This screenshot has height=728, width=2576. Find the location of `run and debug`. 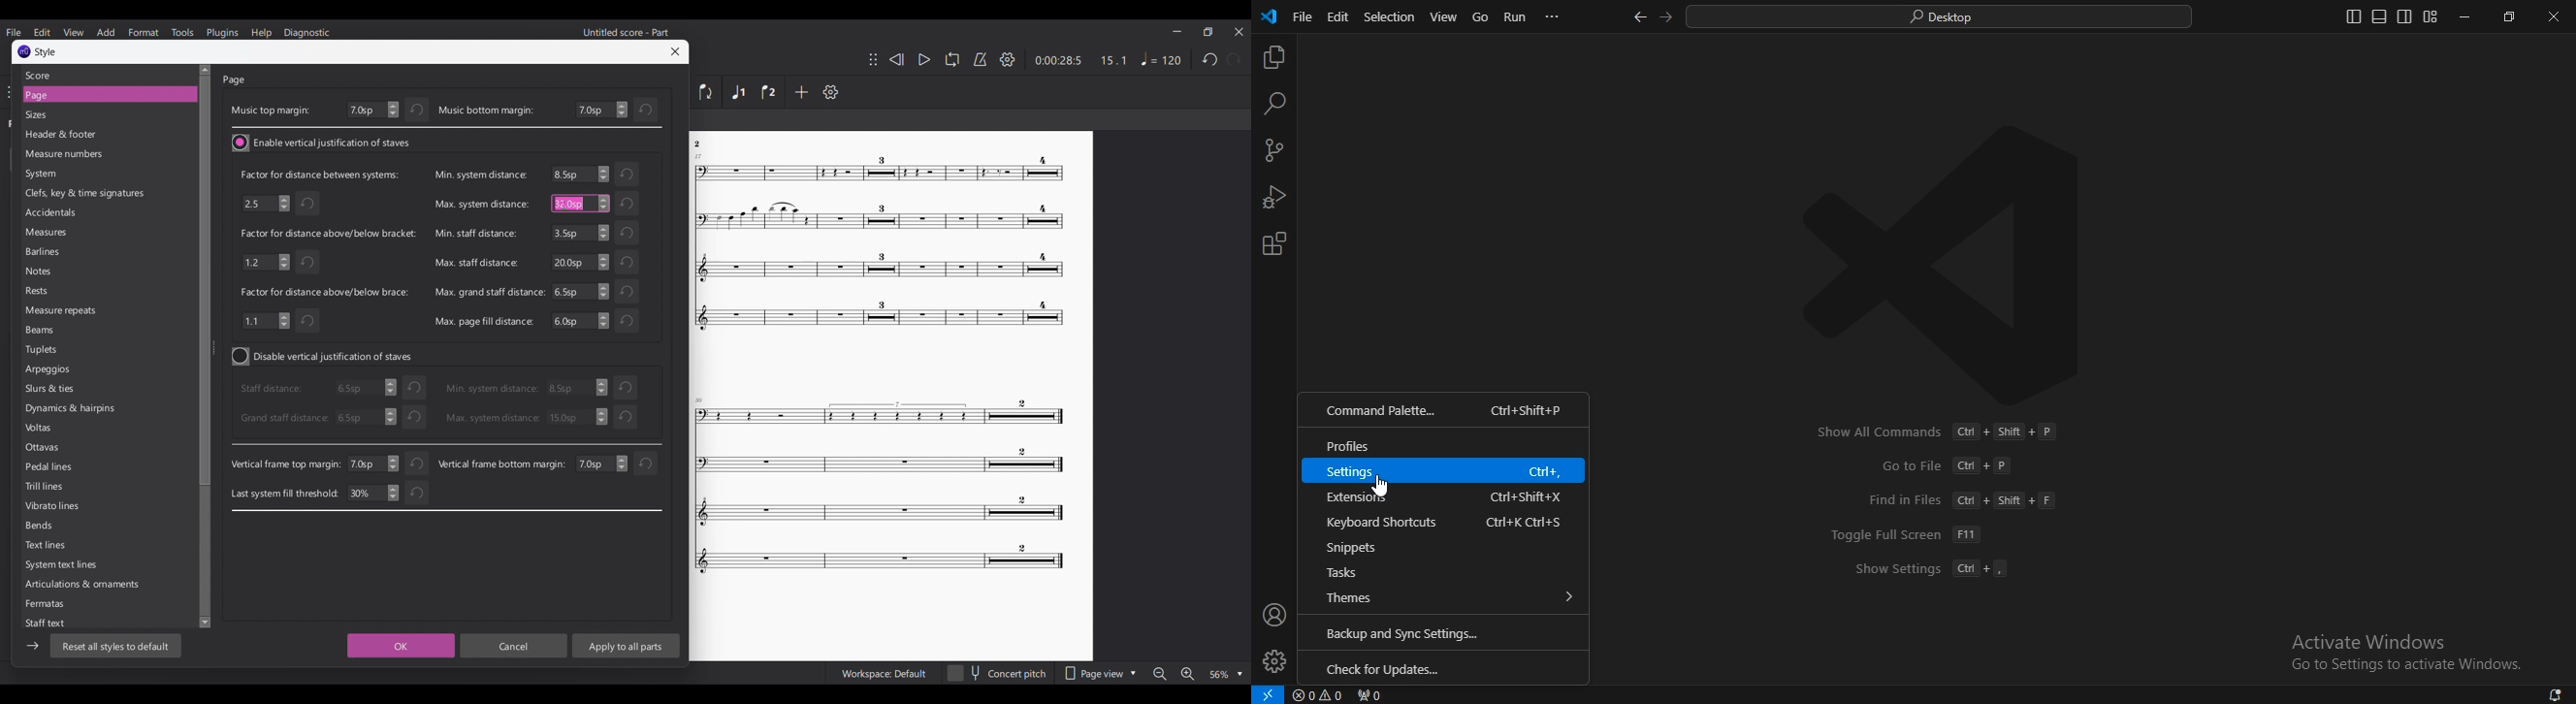

run and debug is located at coordinates (1272, 196).